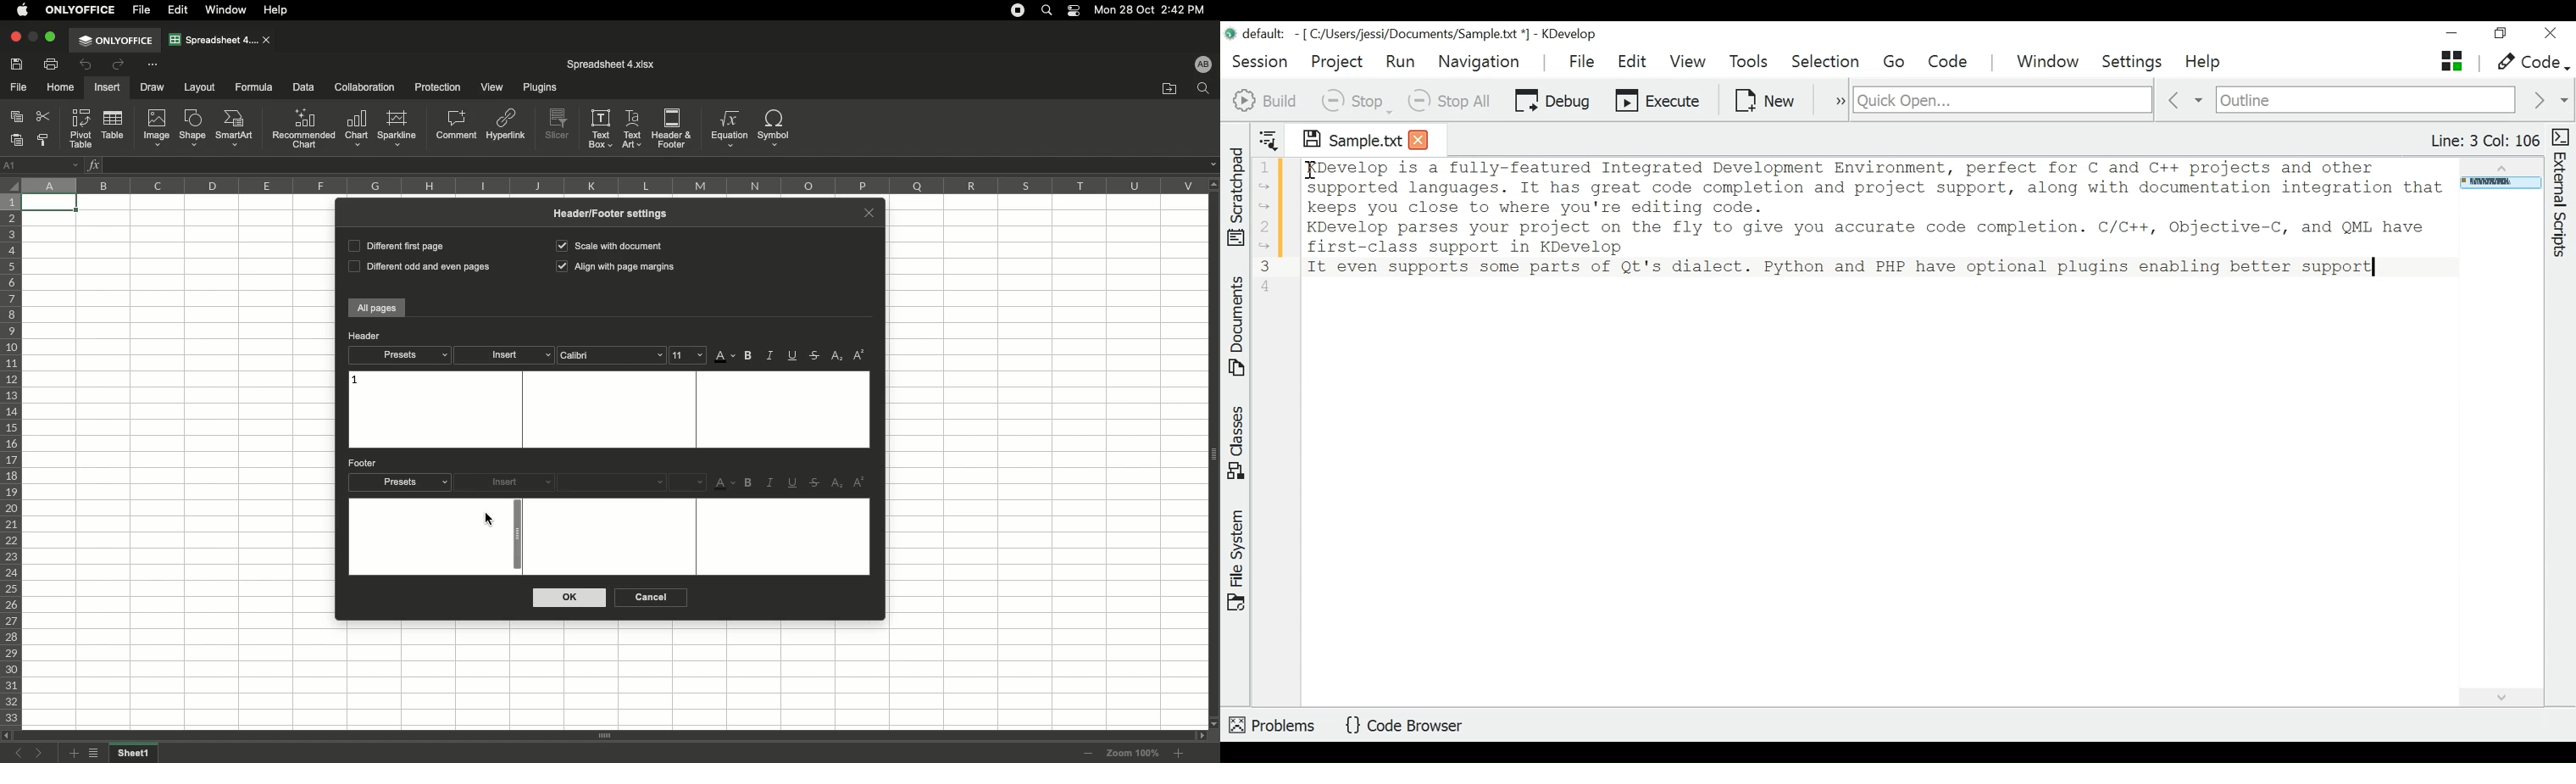  What do you see at coordinates (434, 86) in the screenshot?
I see `Protection` at bounding box center [434, 86].